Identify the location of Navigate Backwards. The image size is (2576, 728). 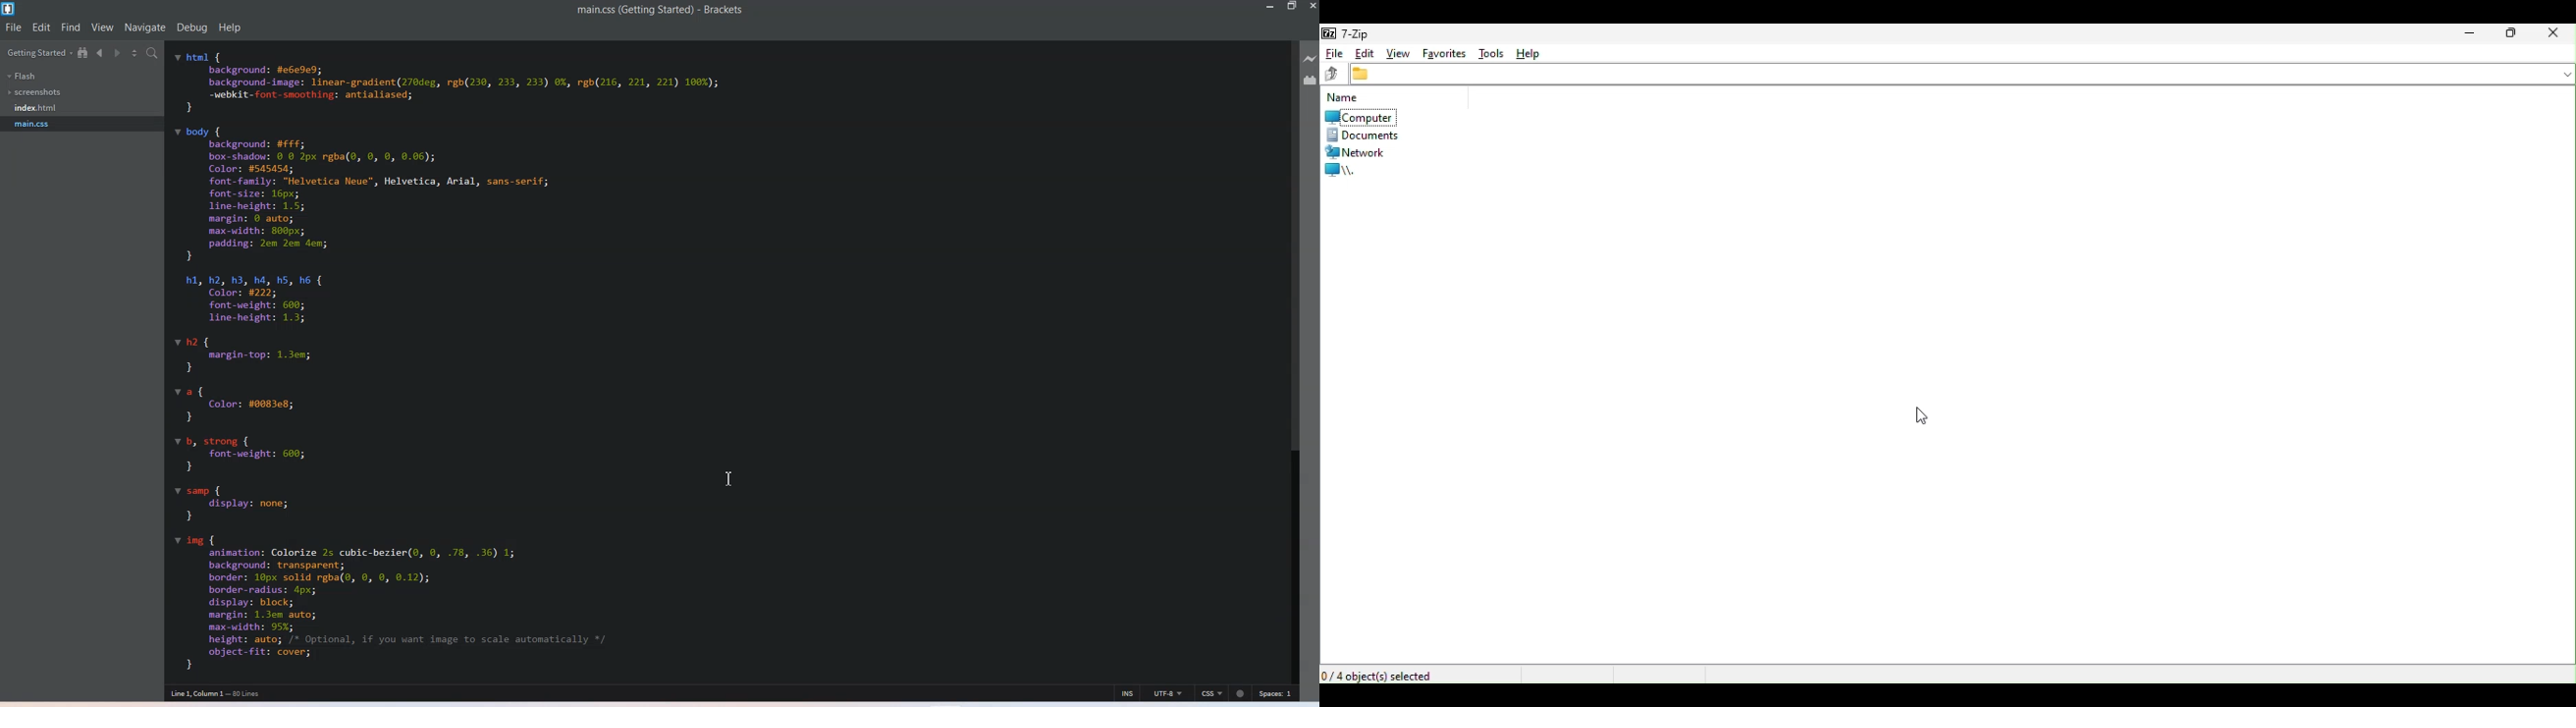
(102, 53).